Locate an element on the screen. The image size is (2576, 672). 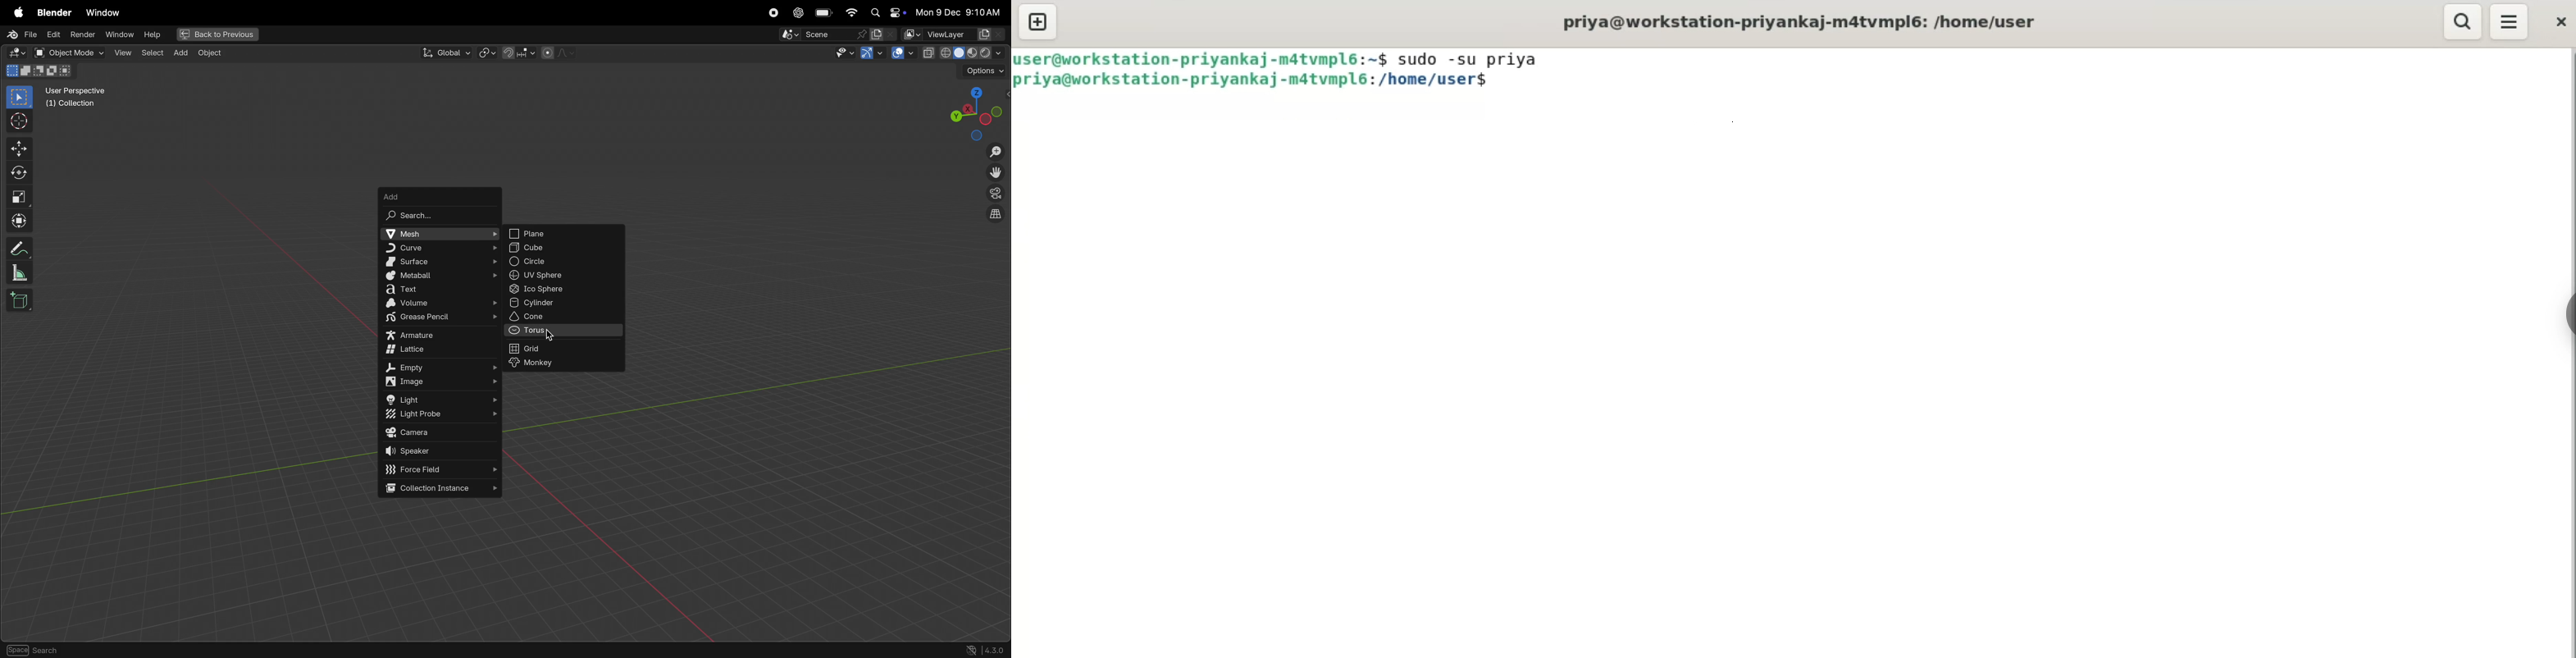
add is located at coordinates (179, 52).